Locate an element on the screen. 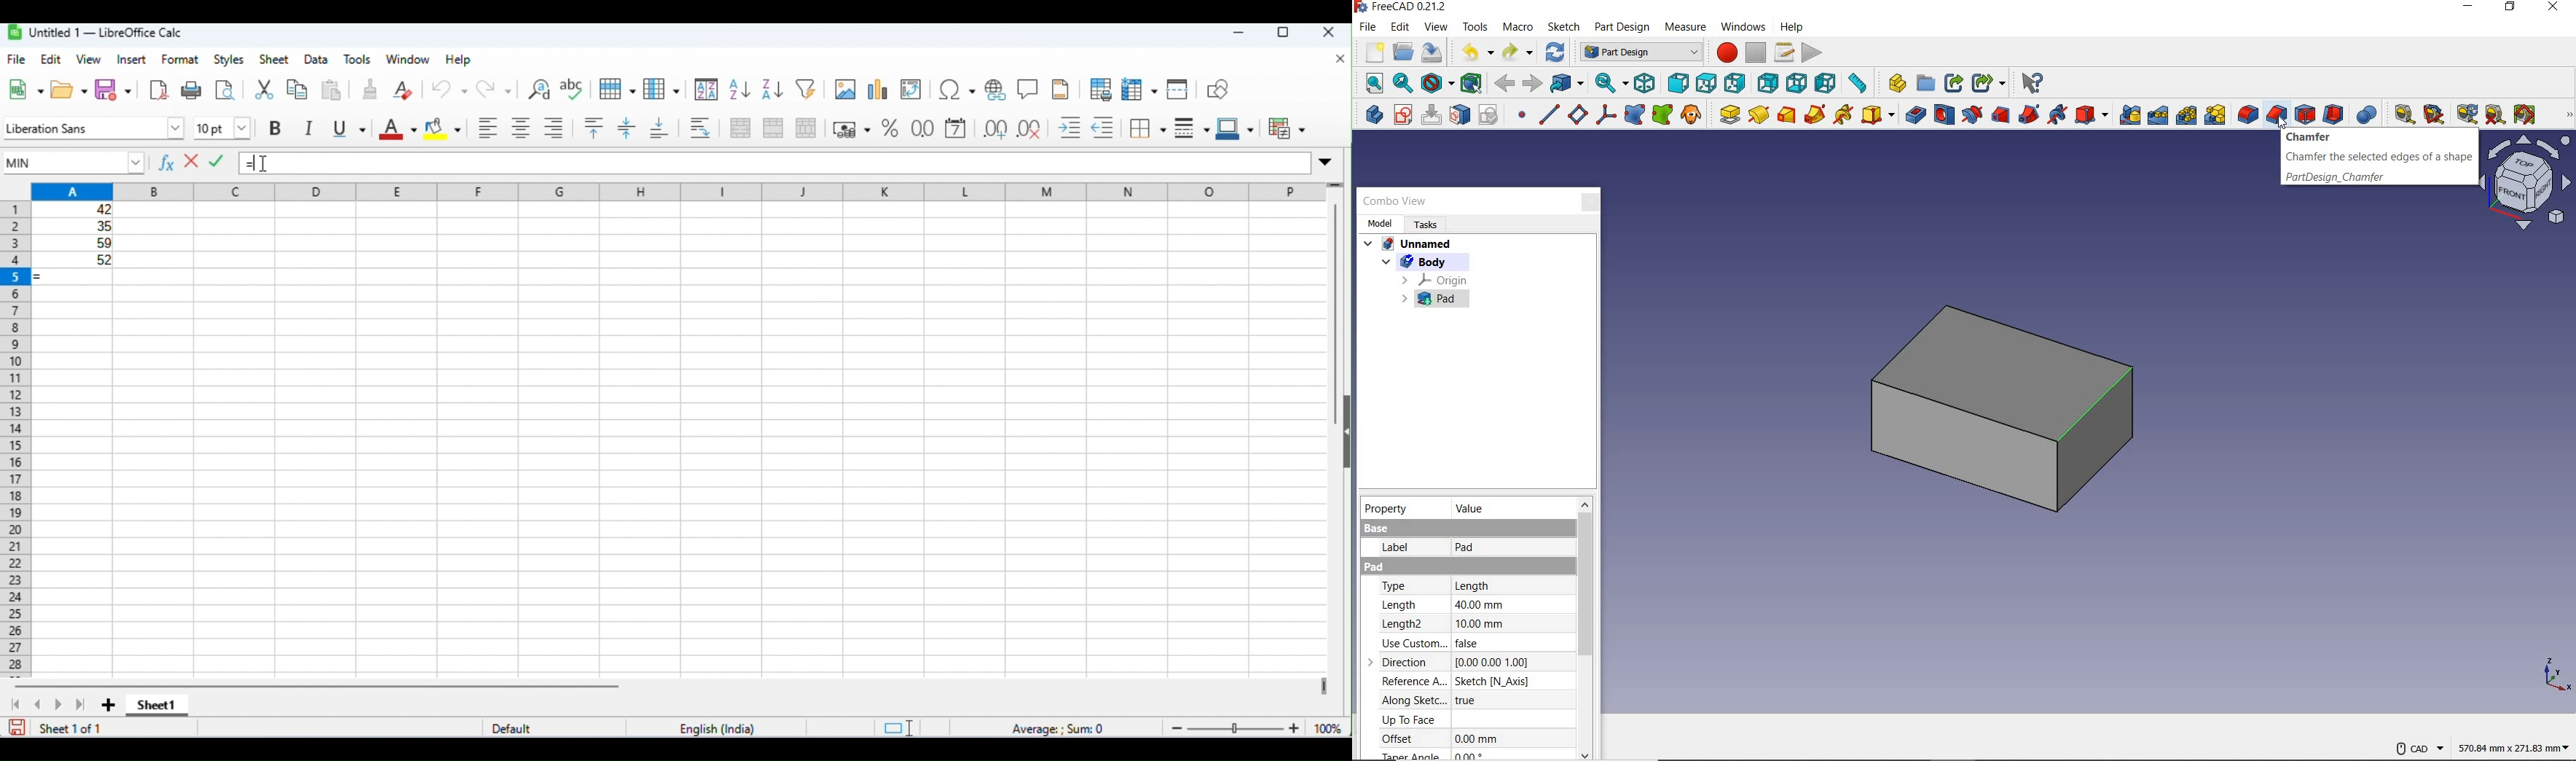 The height and width of the screenshot is (784, 2576). last sheet is located at coordinates (82, 706).